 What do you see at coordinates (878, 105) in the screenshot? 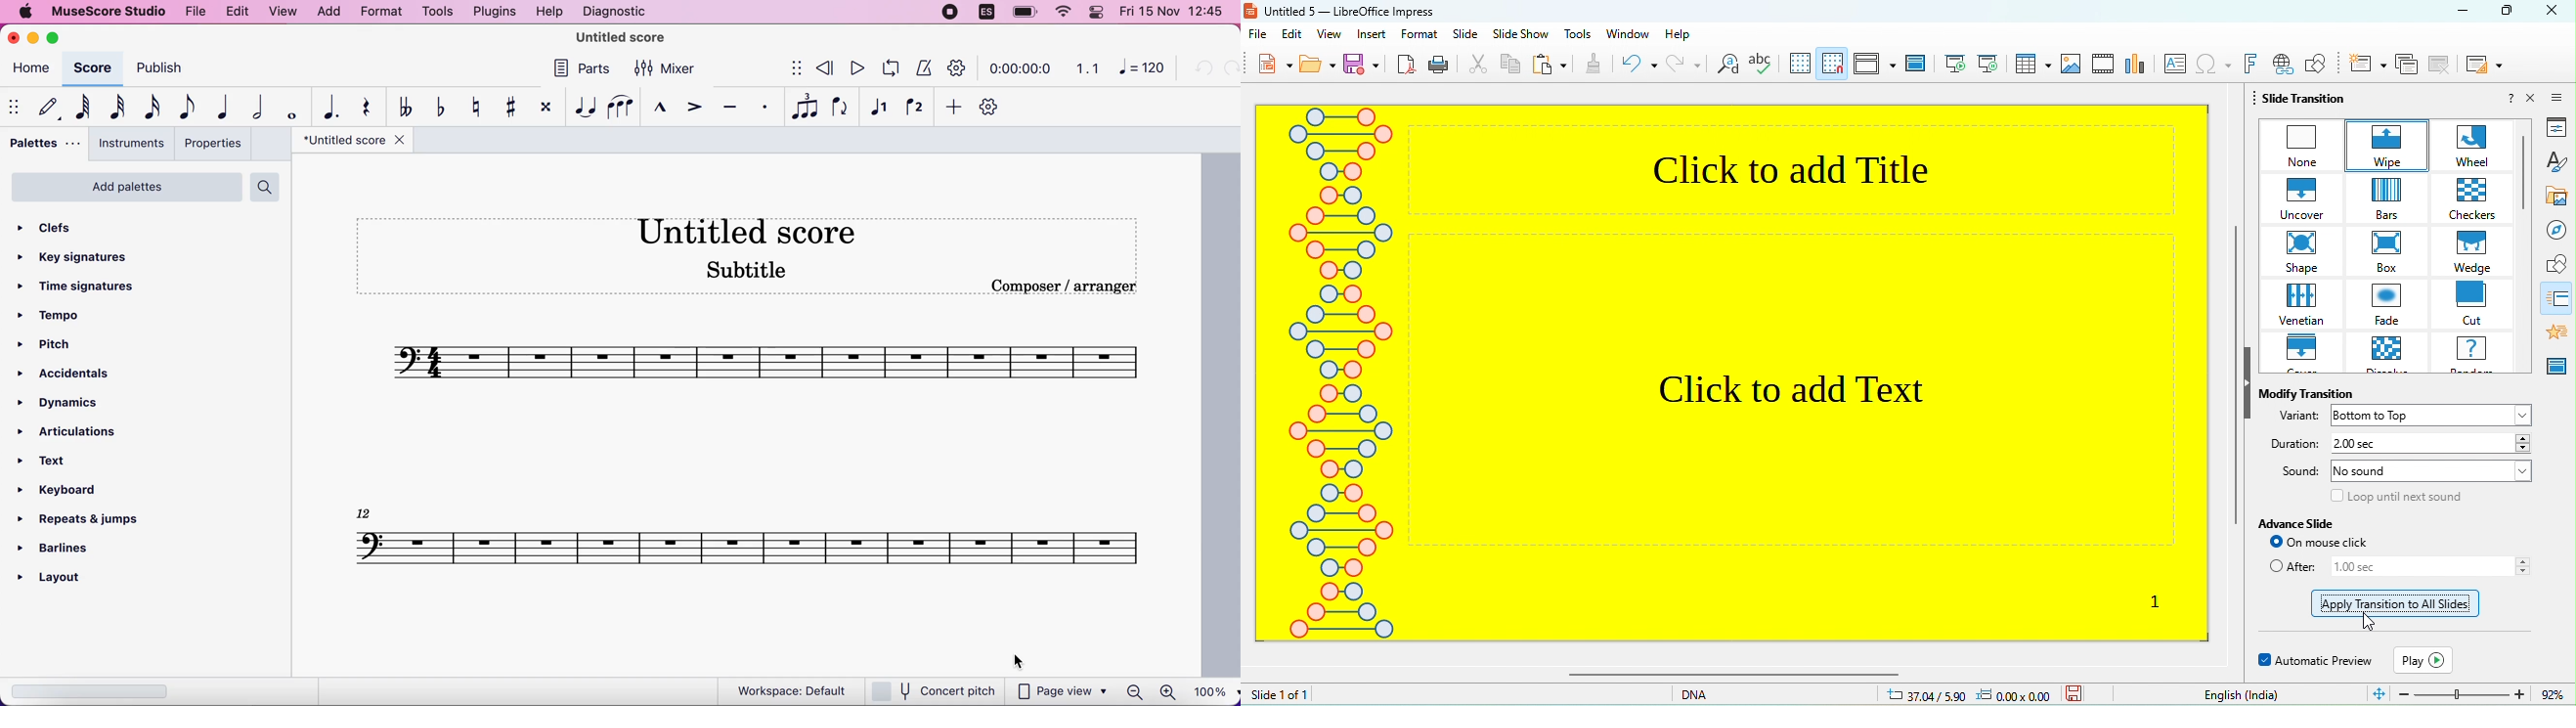
I see `voice1` at bounding box center [878, 105].